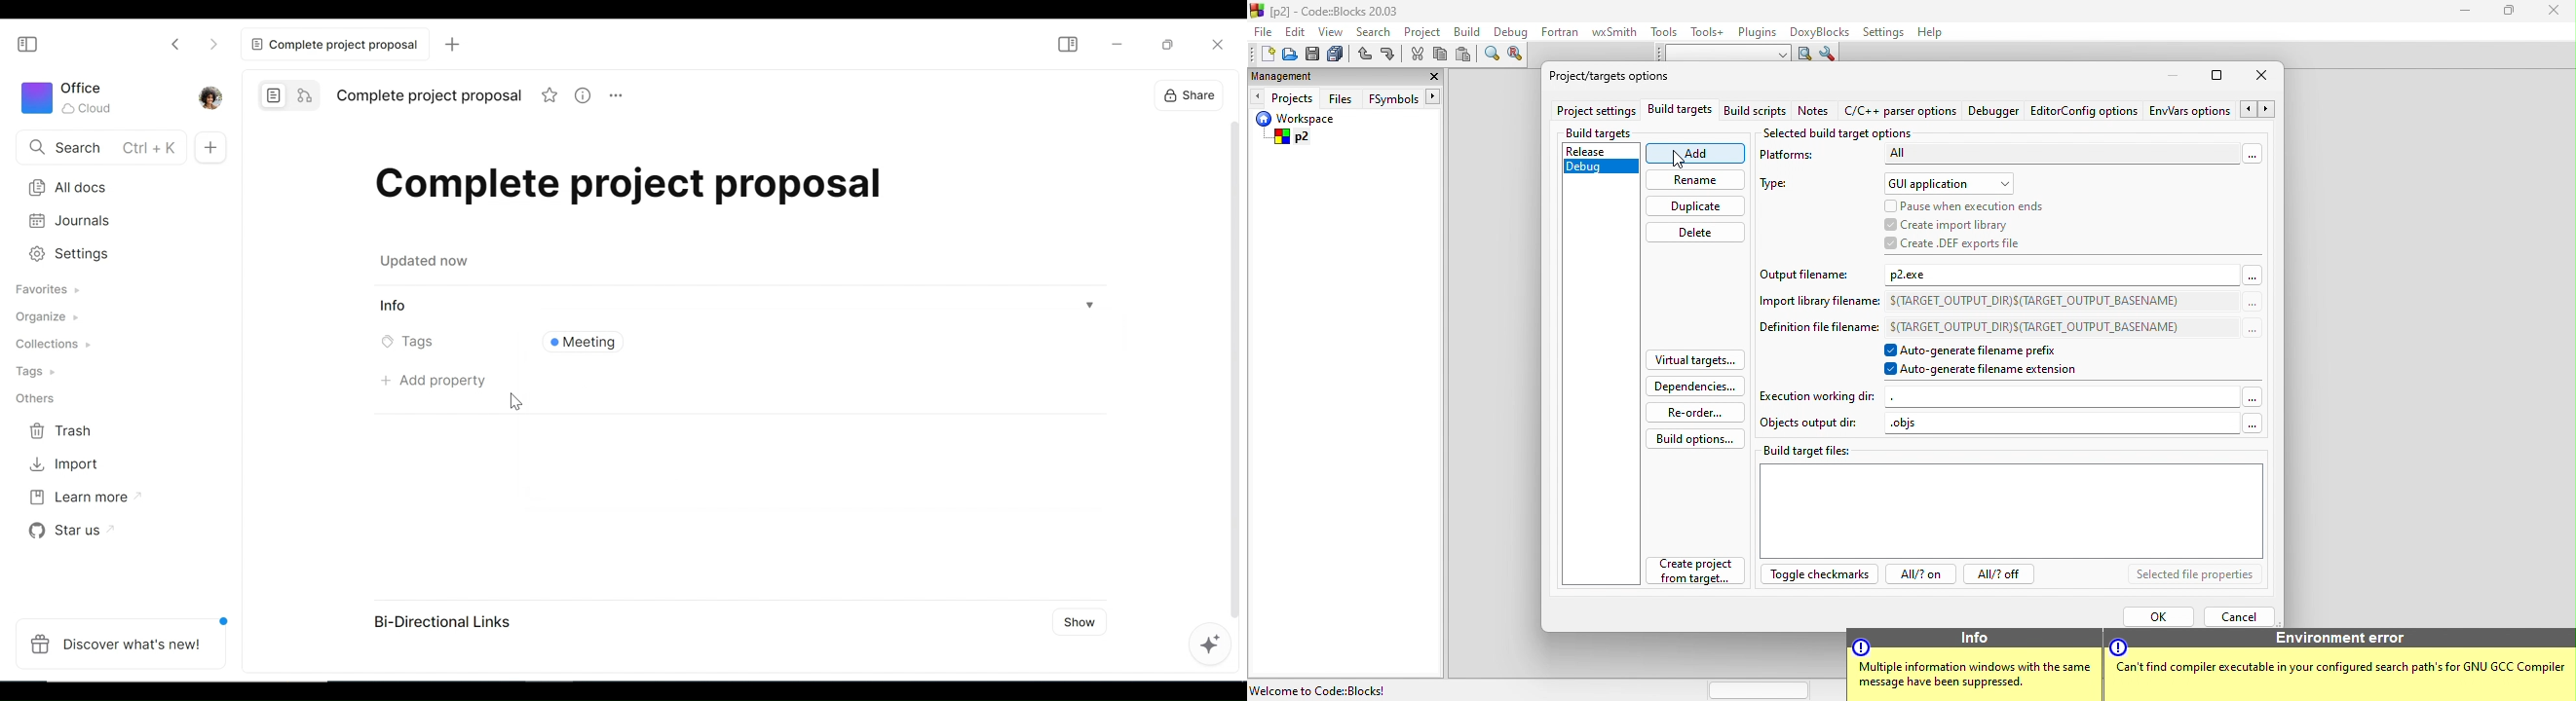 The width and height of the screenshot is (2576, 728). I want to click on project settings, so click(1595, 112).